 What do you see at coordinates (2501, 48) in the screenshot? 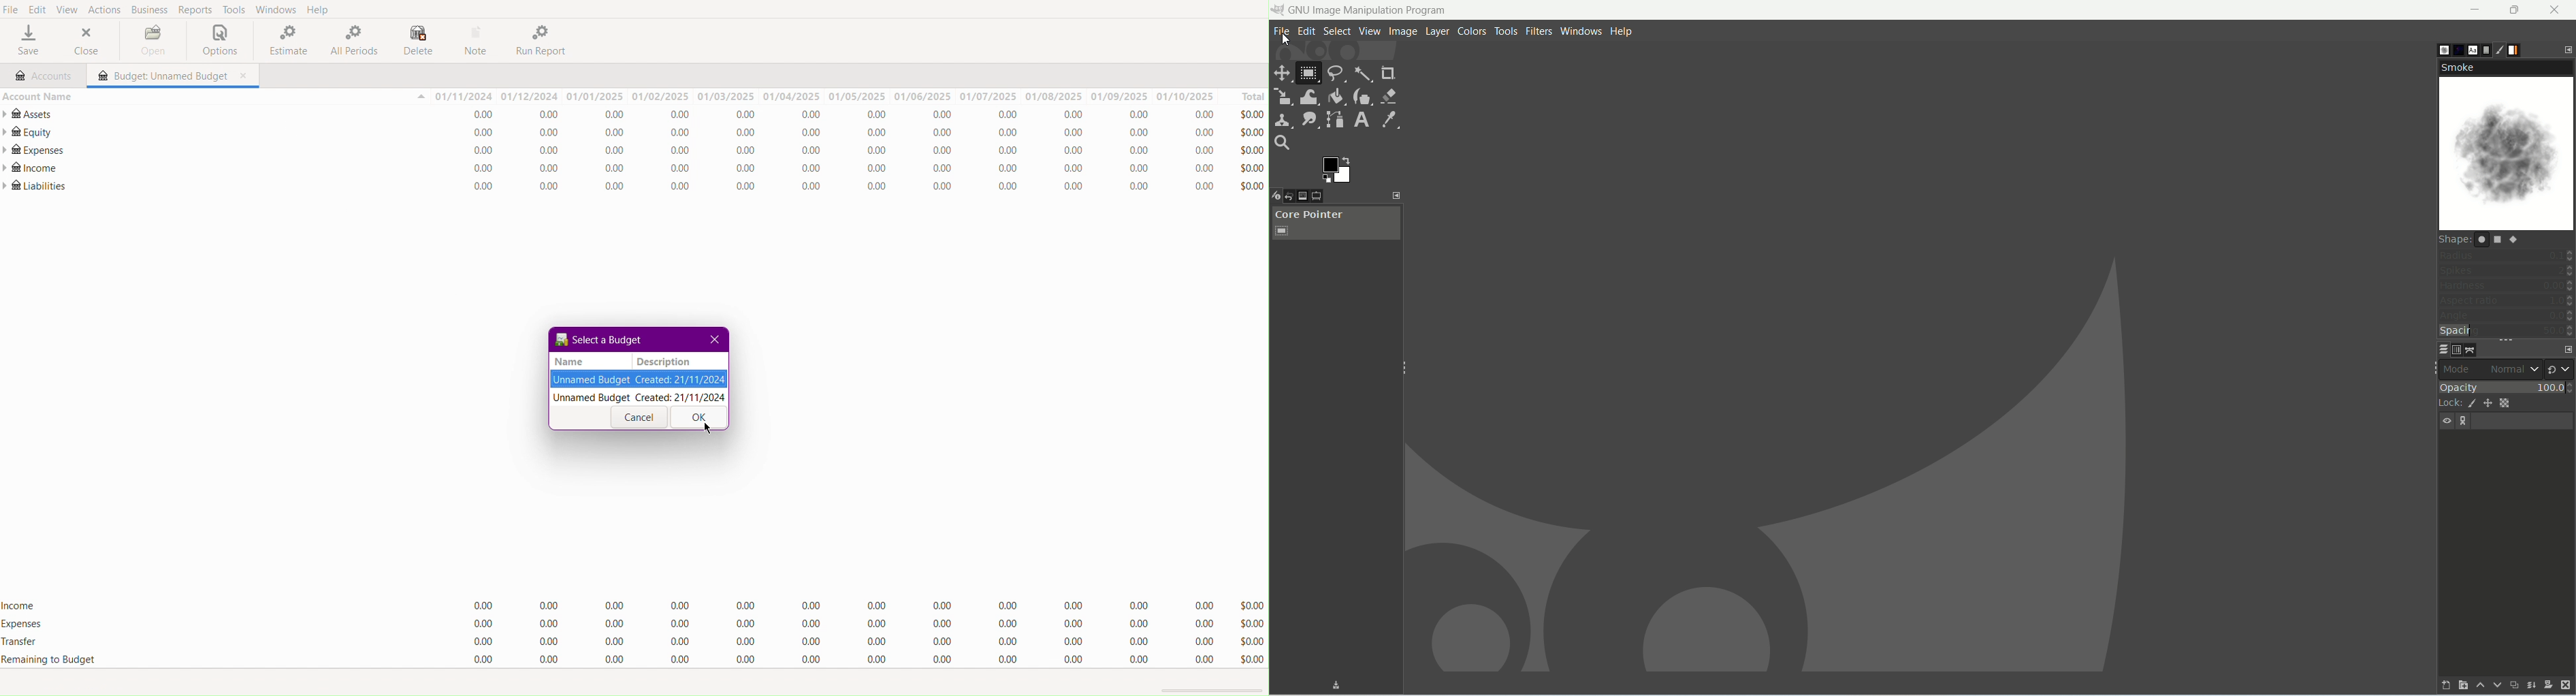
I see `brush editor` at bounding box center [2501, 48].